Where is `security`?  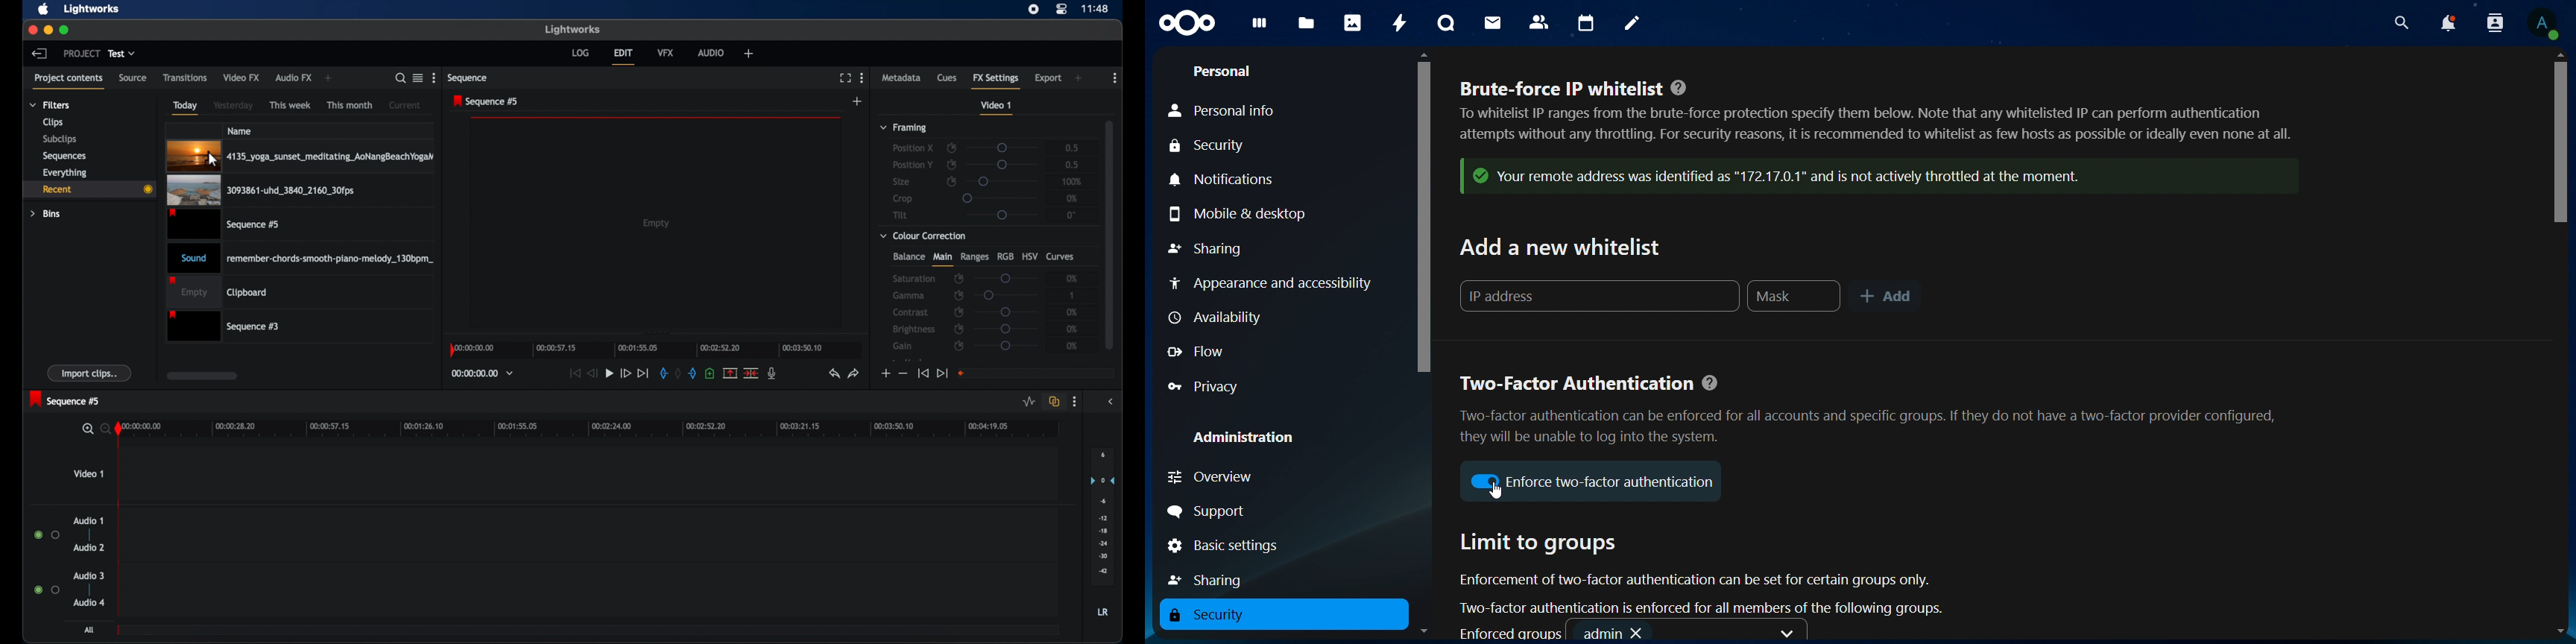
security is located at coordinates (1208, 614).